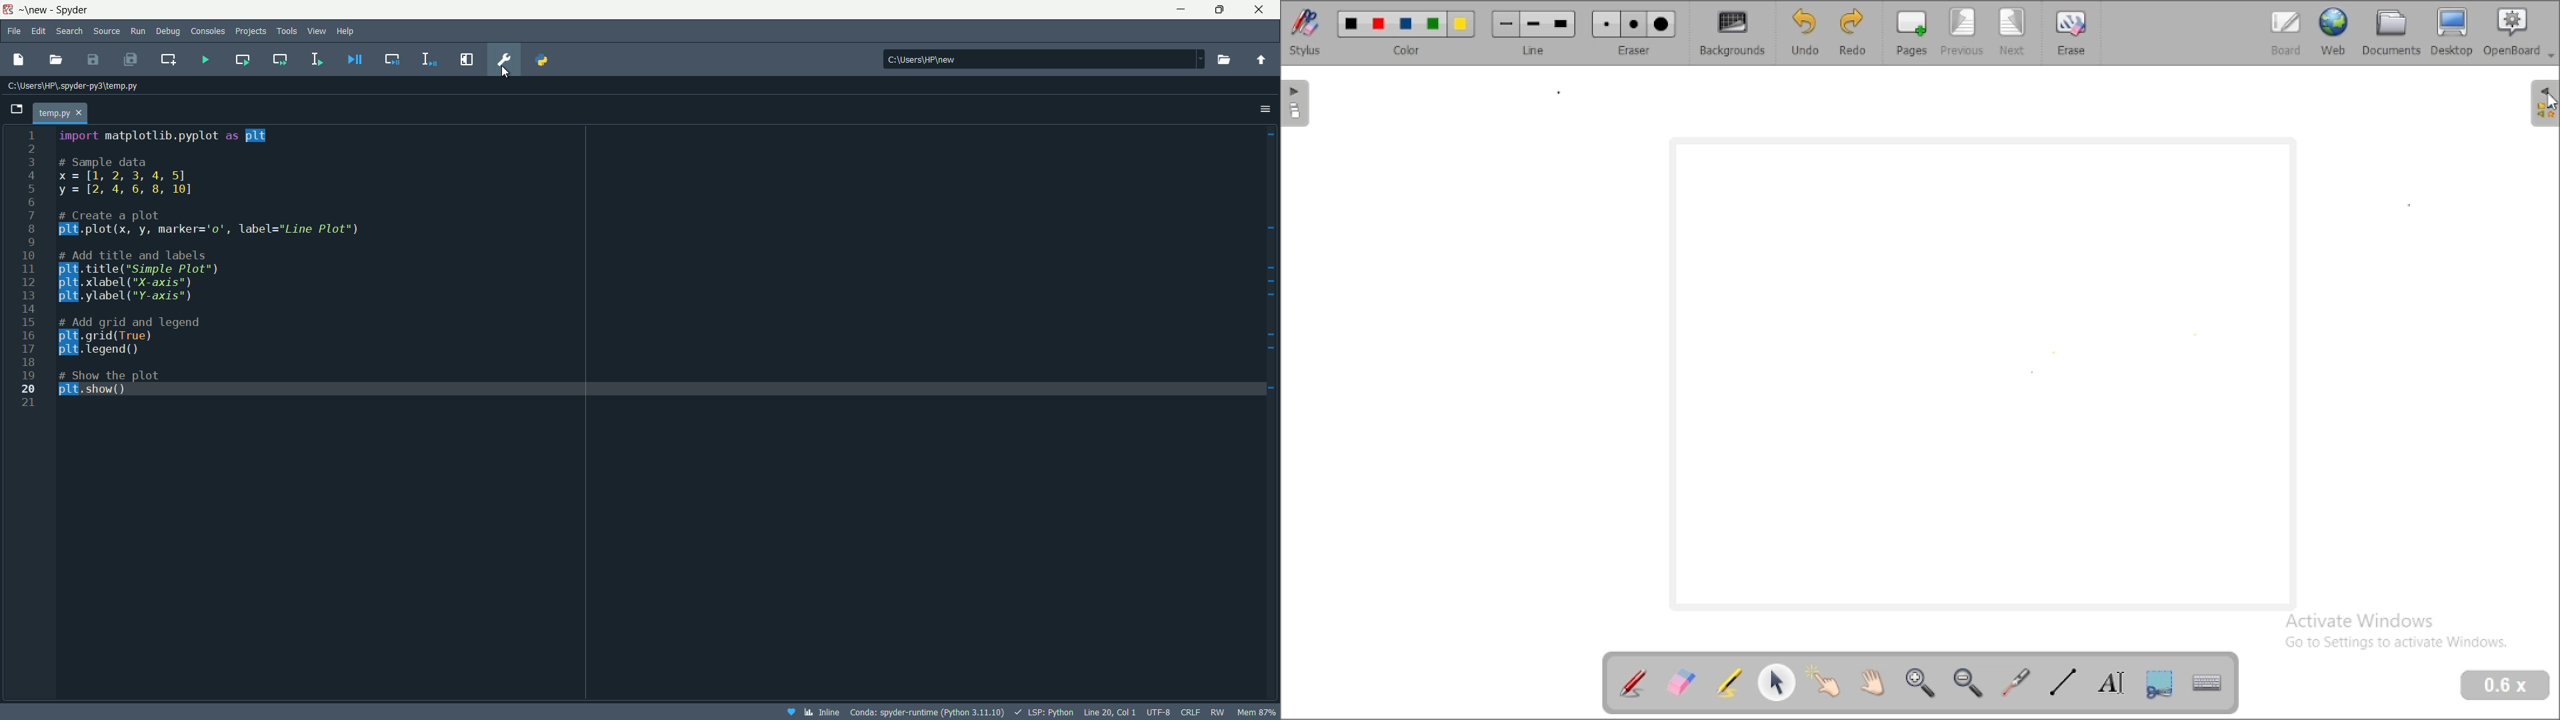 This screenshot has width=2576, height=728. What do you see at coordinates (1189, 713) in the screenshot?
I see `file eol status` at bounding box center [1189, 713].